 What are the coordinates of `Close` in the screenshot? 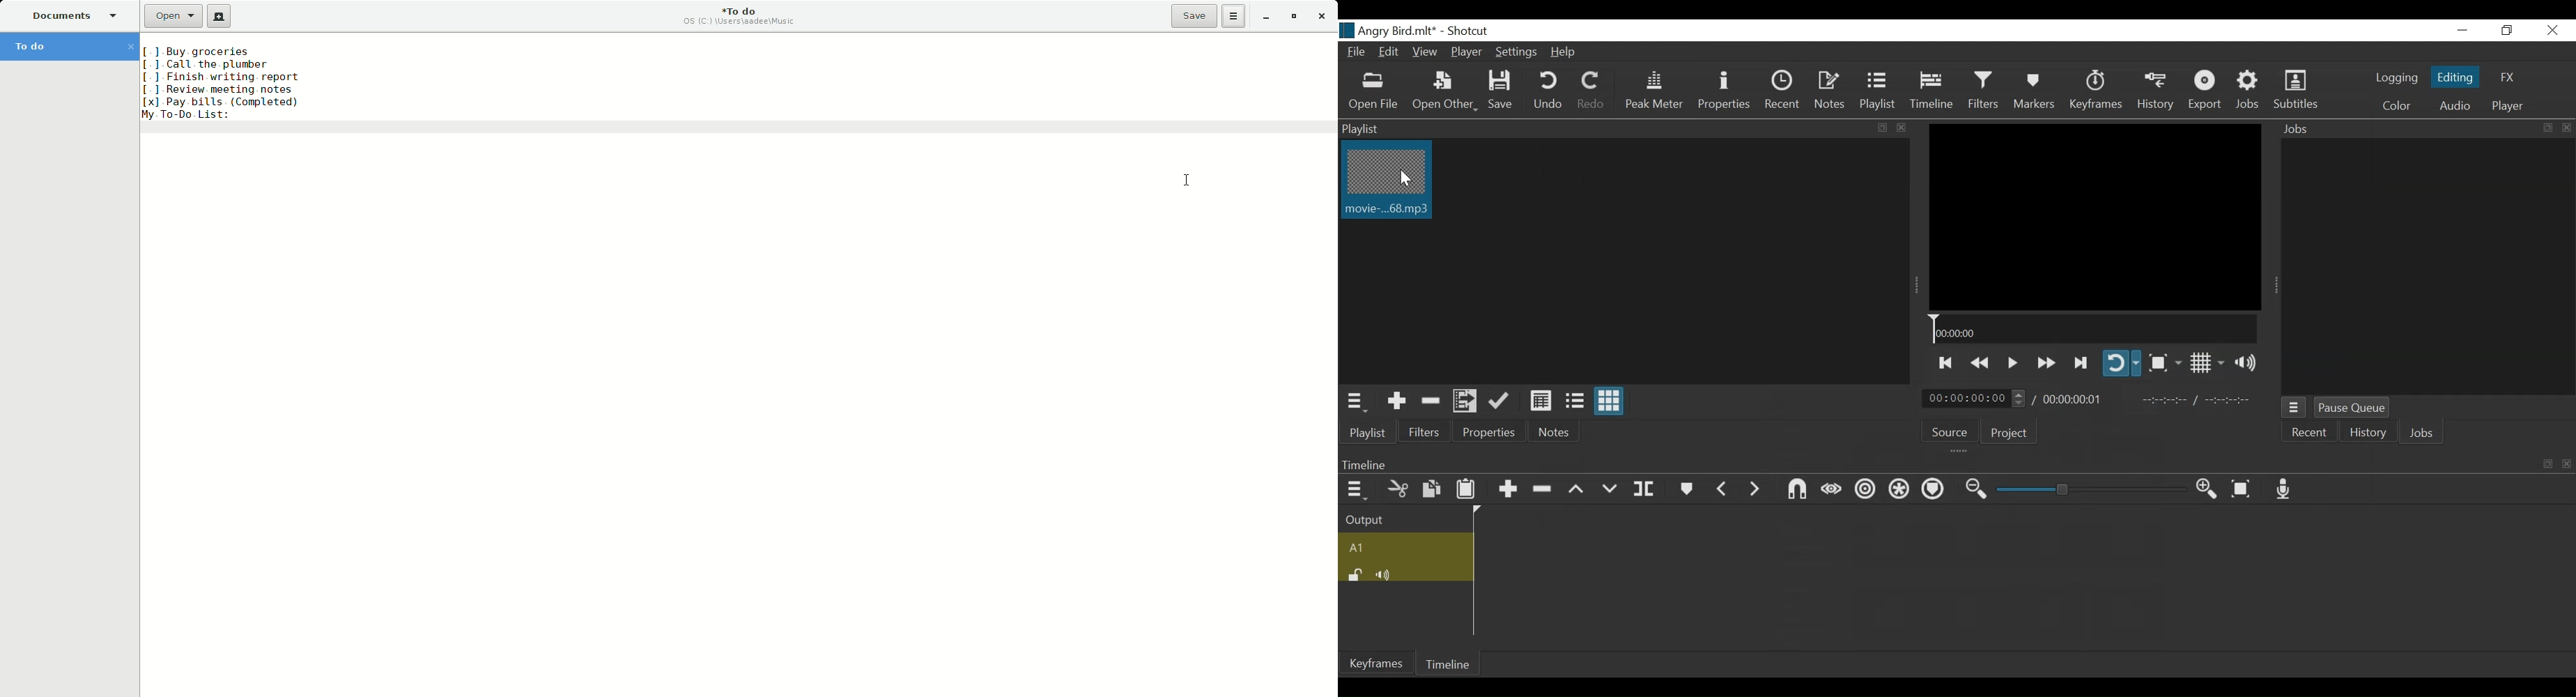 It's located at (1322, 17).